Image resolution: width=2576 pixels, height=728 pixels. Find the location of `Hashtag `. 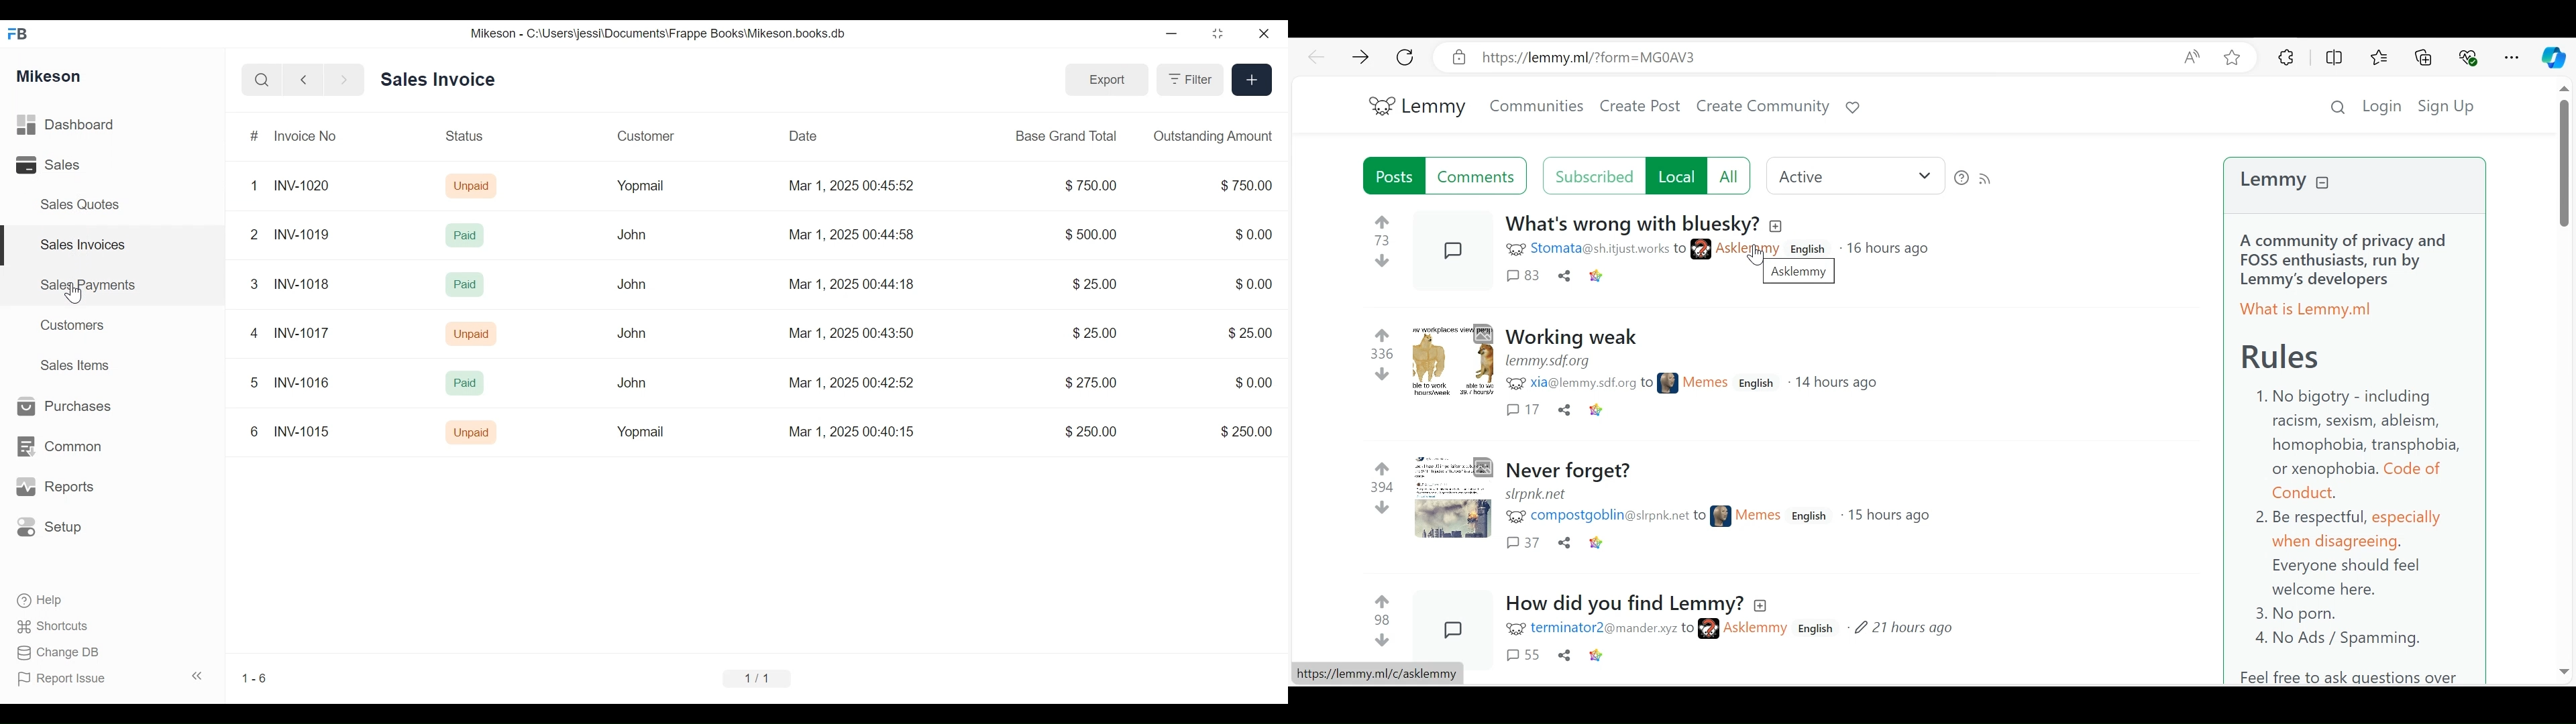

Hashtag  is located at coordinates (250, 137).